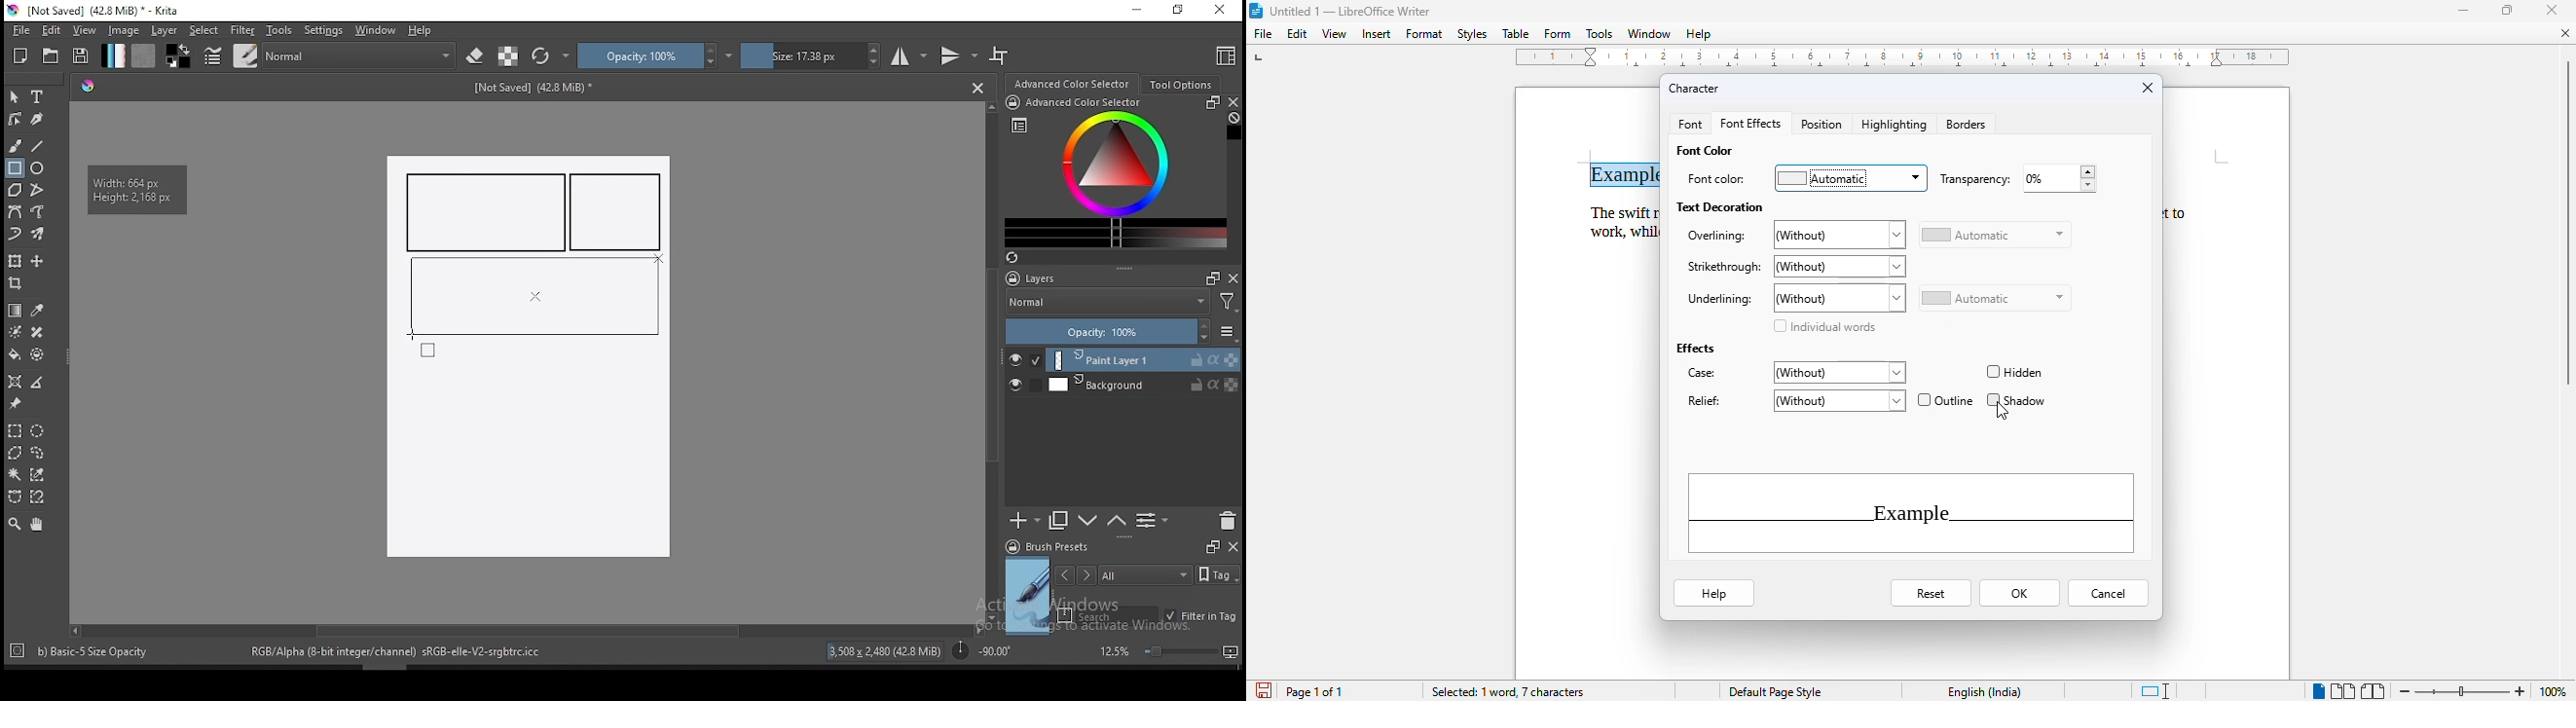 The width and height of the screenshot is (2576, 728). Describe the element at coordinates (1074, 83) in the screenshot. I see `advance color selector` at that location.